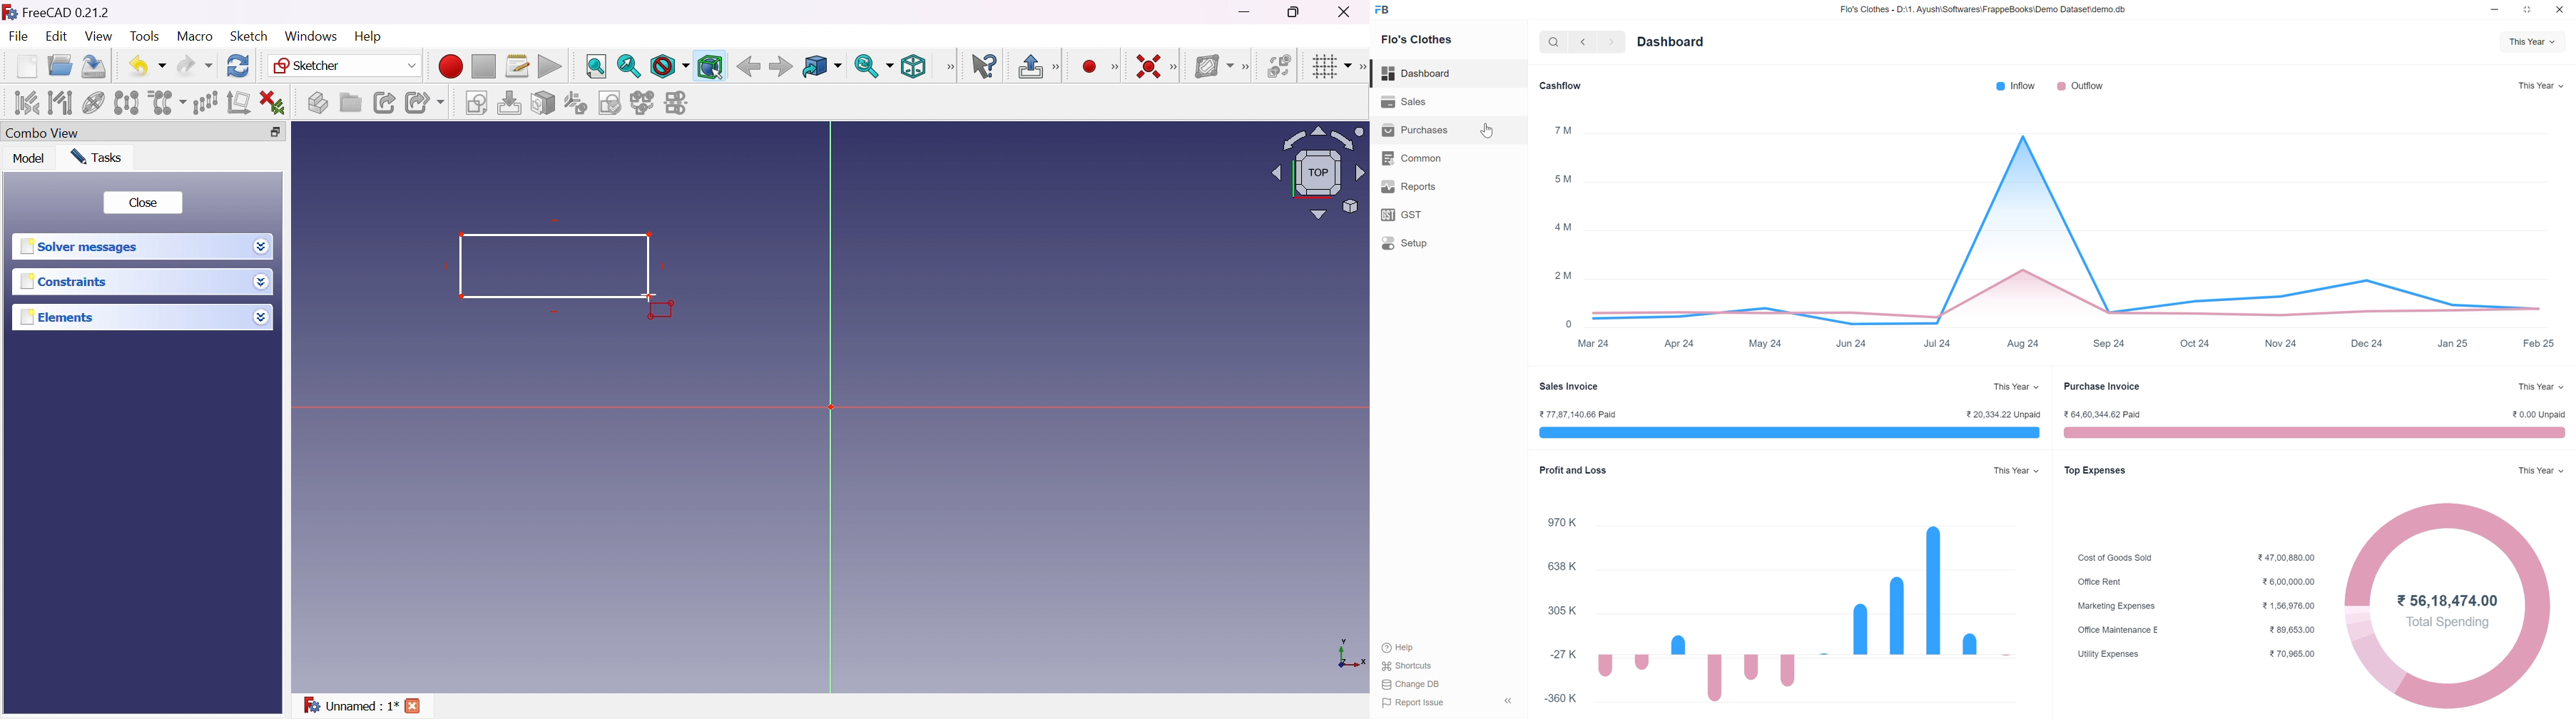  Describe the element at coordinates (2016, 470) in the screenshot. I see `This Year` at that location.